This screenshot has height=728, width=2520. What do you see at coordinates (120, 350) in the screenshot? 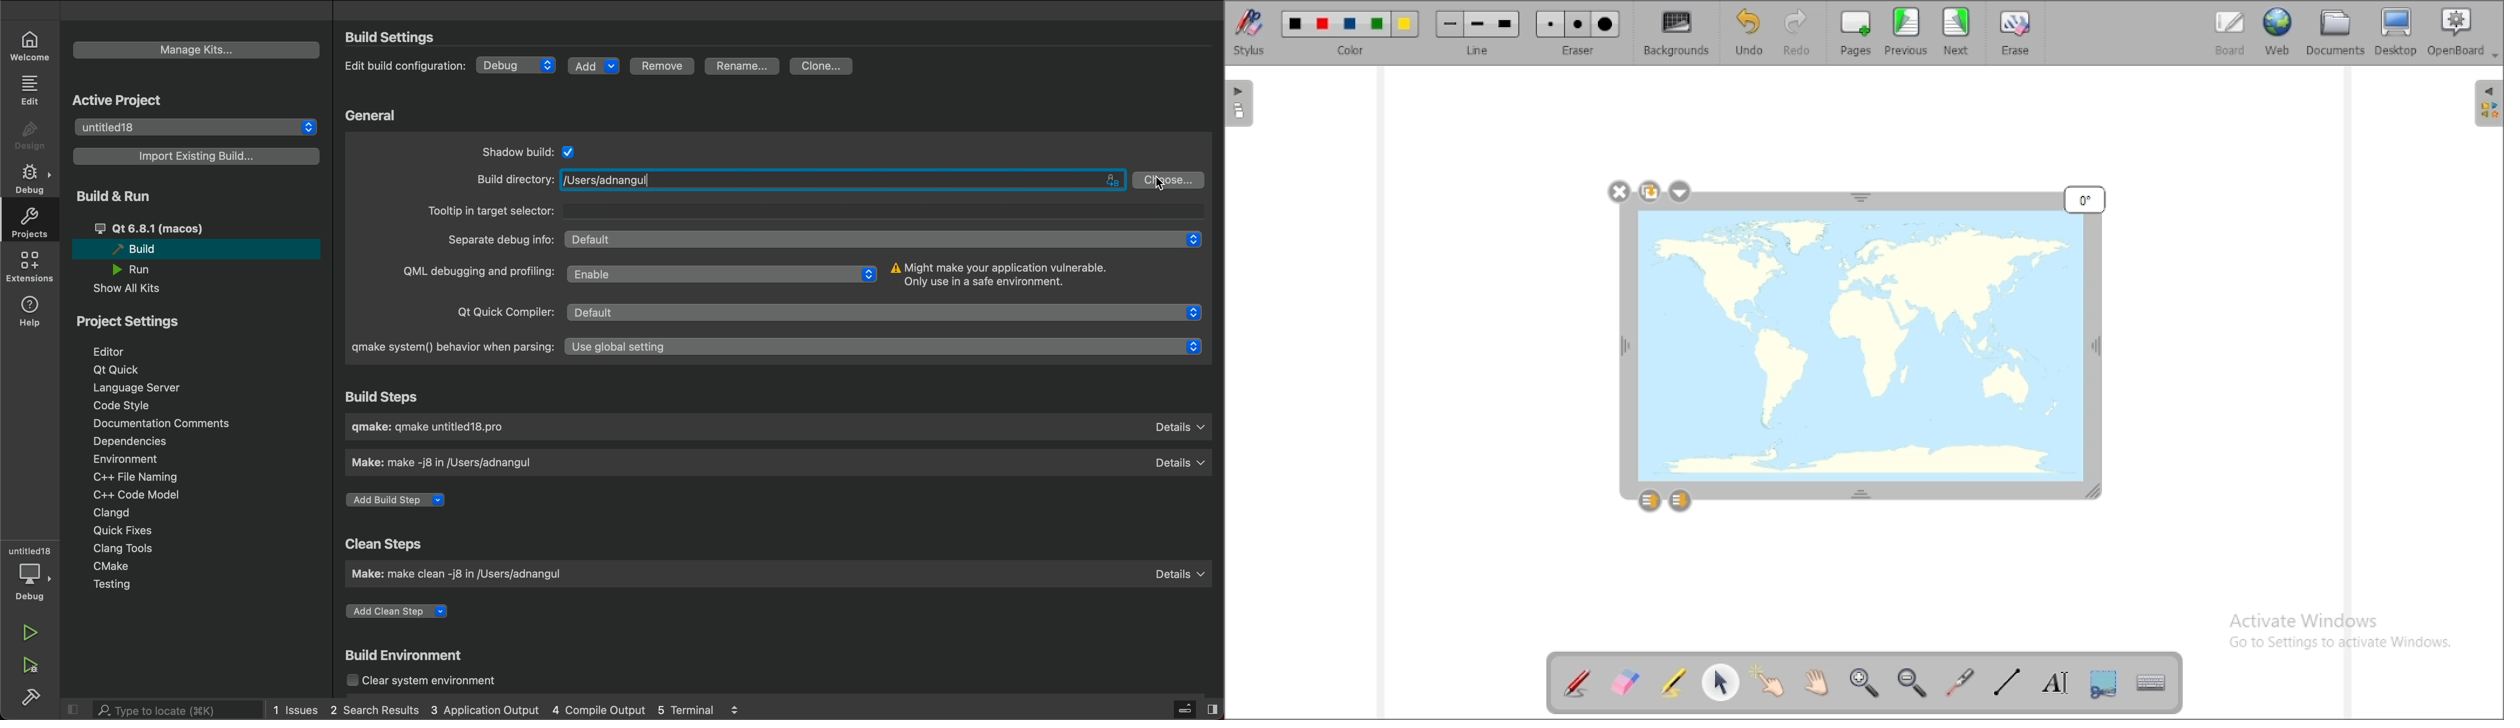
I see `editor` at bounding box center [120, 350].